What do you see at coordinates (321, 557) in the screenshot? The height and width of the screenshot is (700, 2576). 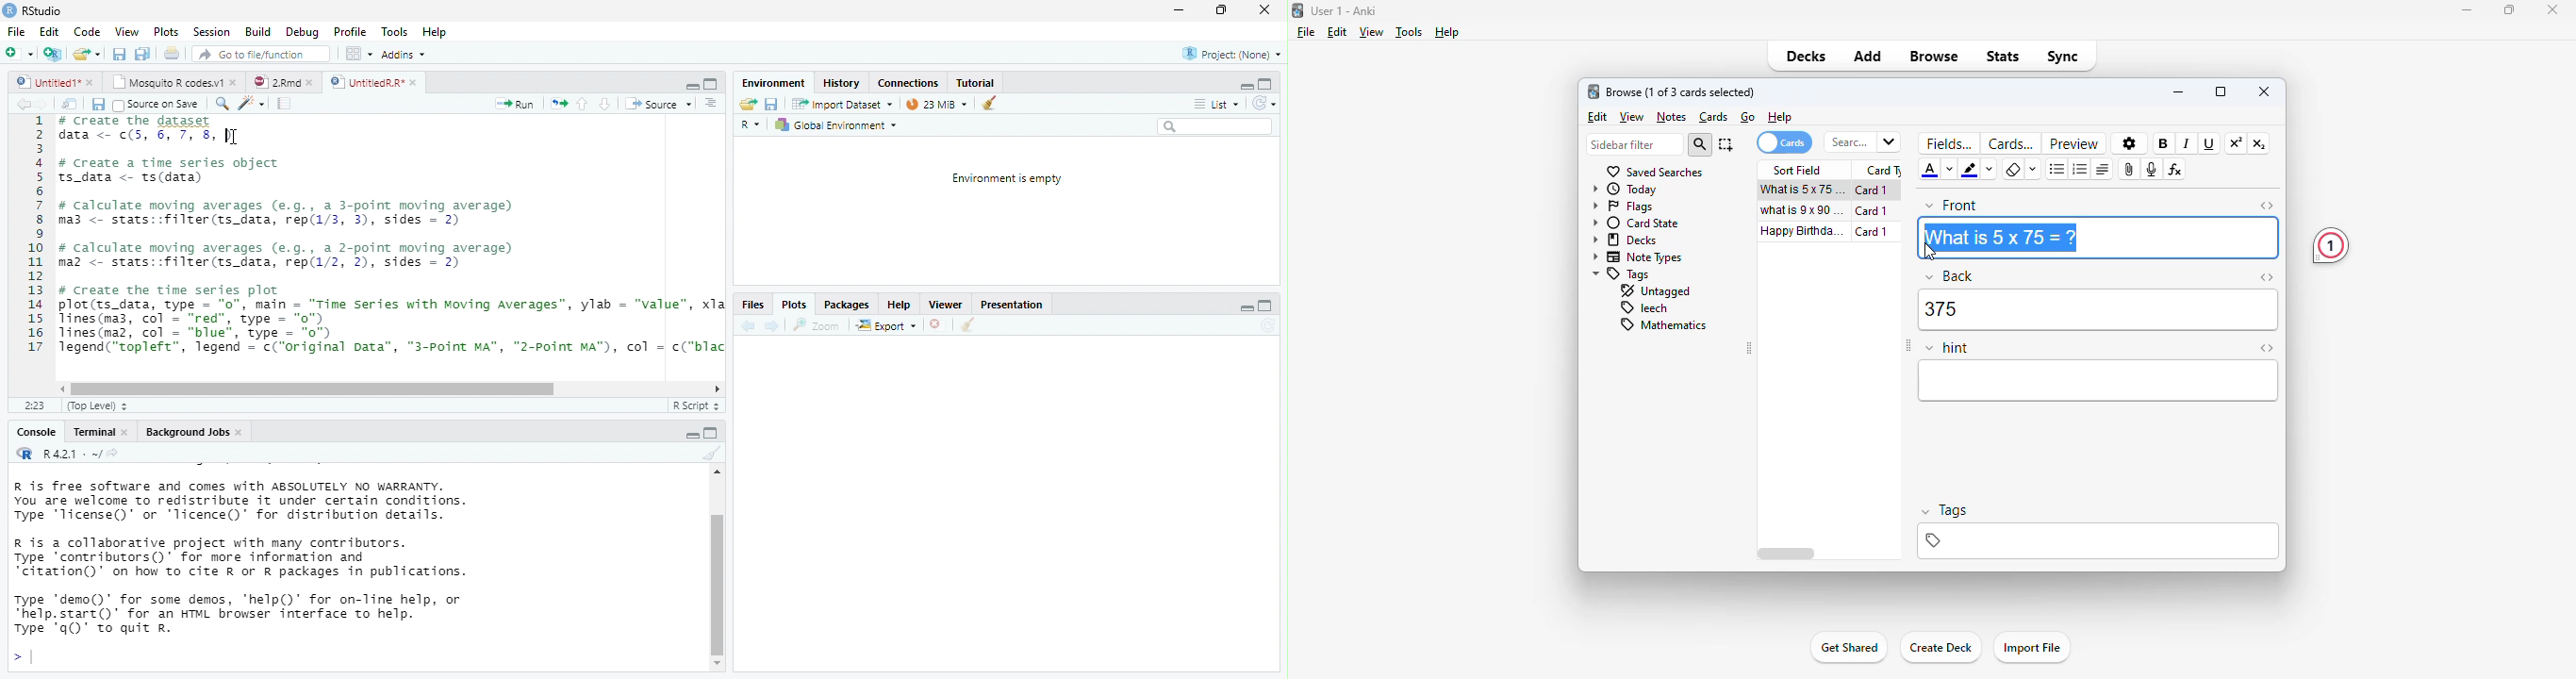 I see `R is free software and comes with ABSOLUTELY NO WARRANTY.
You are welcome to redistribute it under certain conditions.
Type 'Ticense()' or "Ticence()' for distribution details.

R is a collaborative project with many contributors.

Type contributors()’ for more information and

“citation()’ on how to cite R or R packages in publications.
Type "demo()’ for some demos, 'help()’ for on-Tine help, or
*help.start()’ for an HTML browser interface to help.

Type 'q()’ to quit R.` at bounding box center [321, 557].